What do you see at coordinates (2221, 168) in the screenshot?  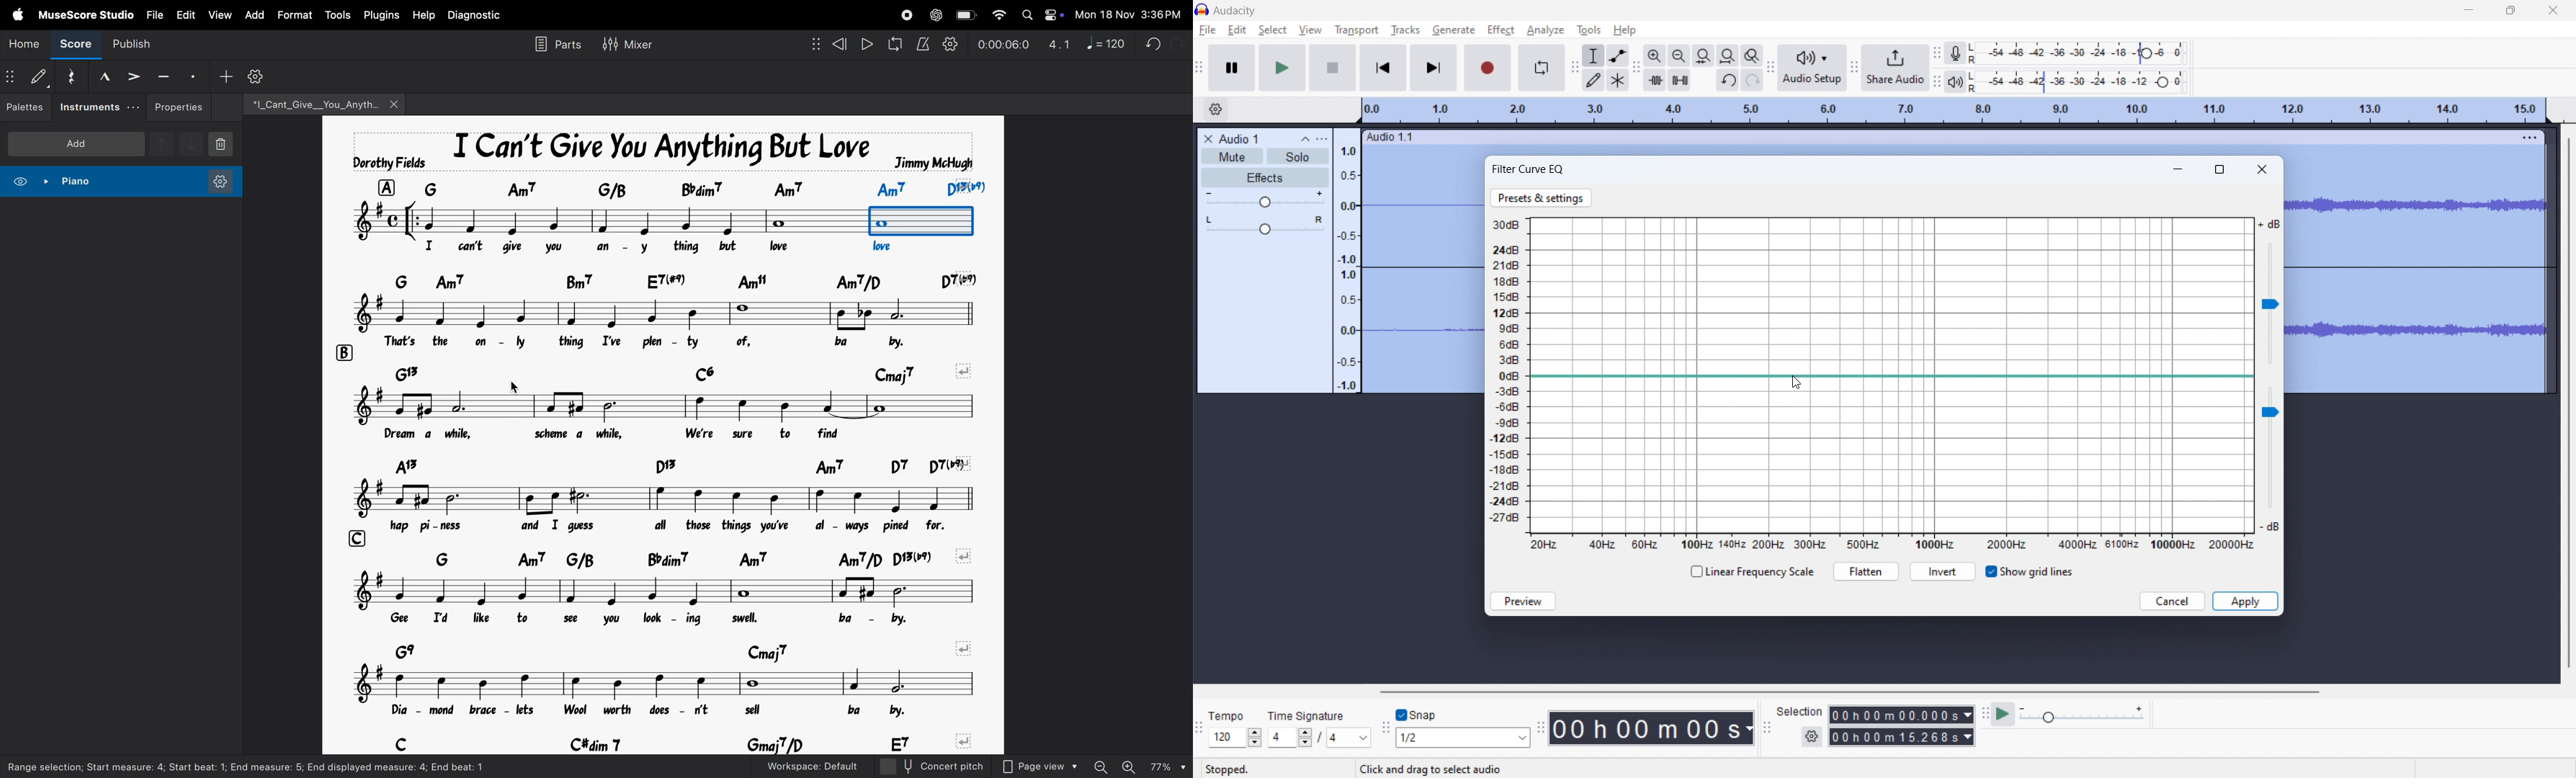 I see `maximize` at bounding box center [2221, 168].